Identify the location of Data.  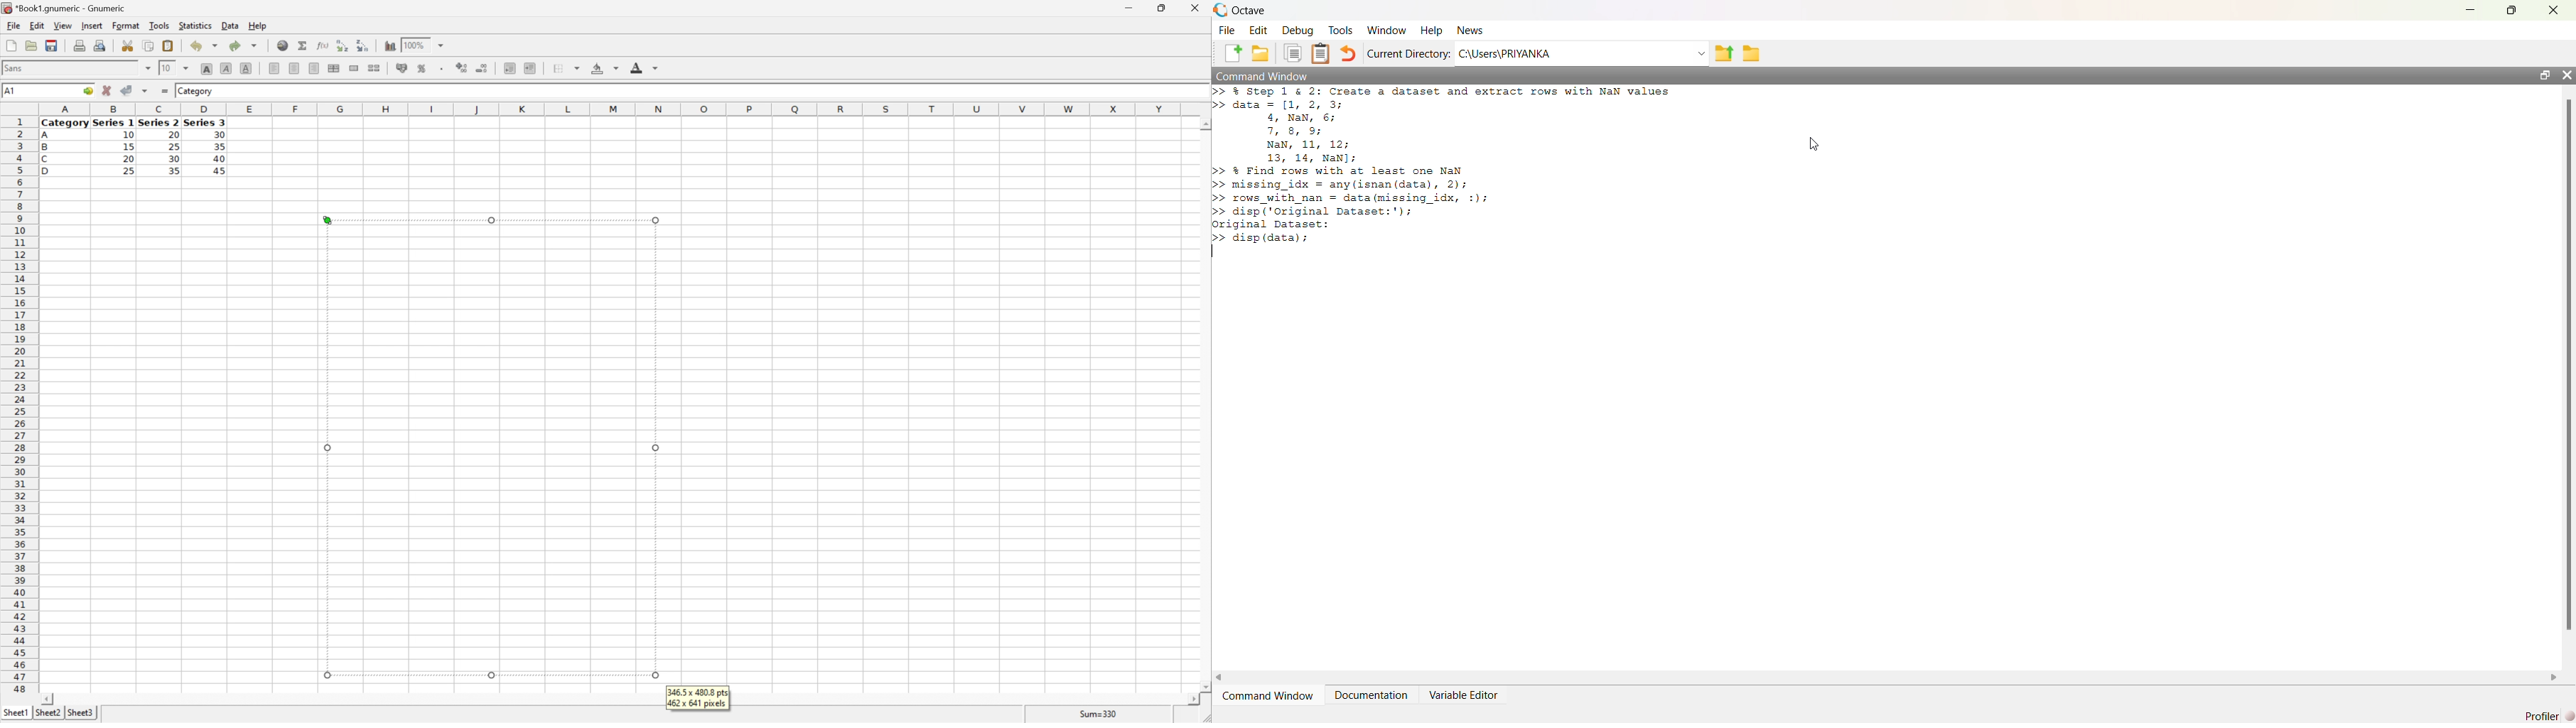
(231, 24).